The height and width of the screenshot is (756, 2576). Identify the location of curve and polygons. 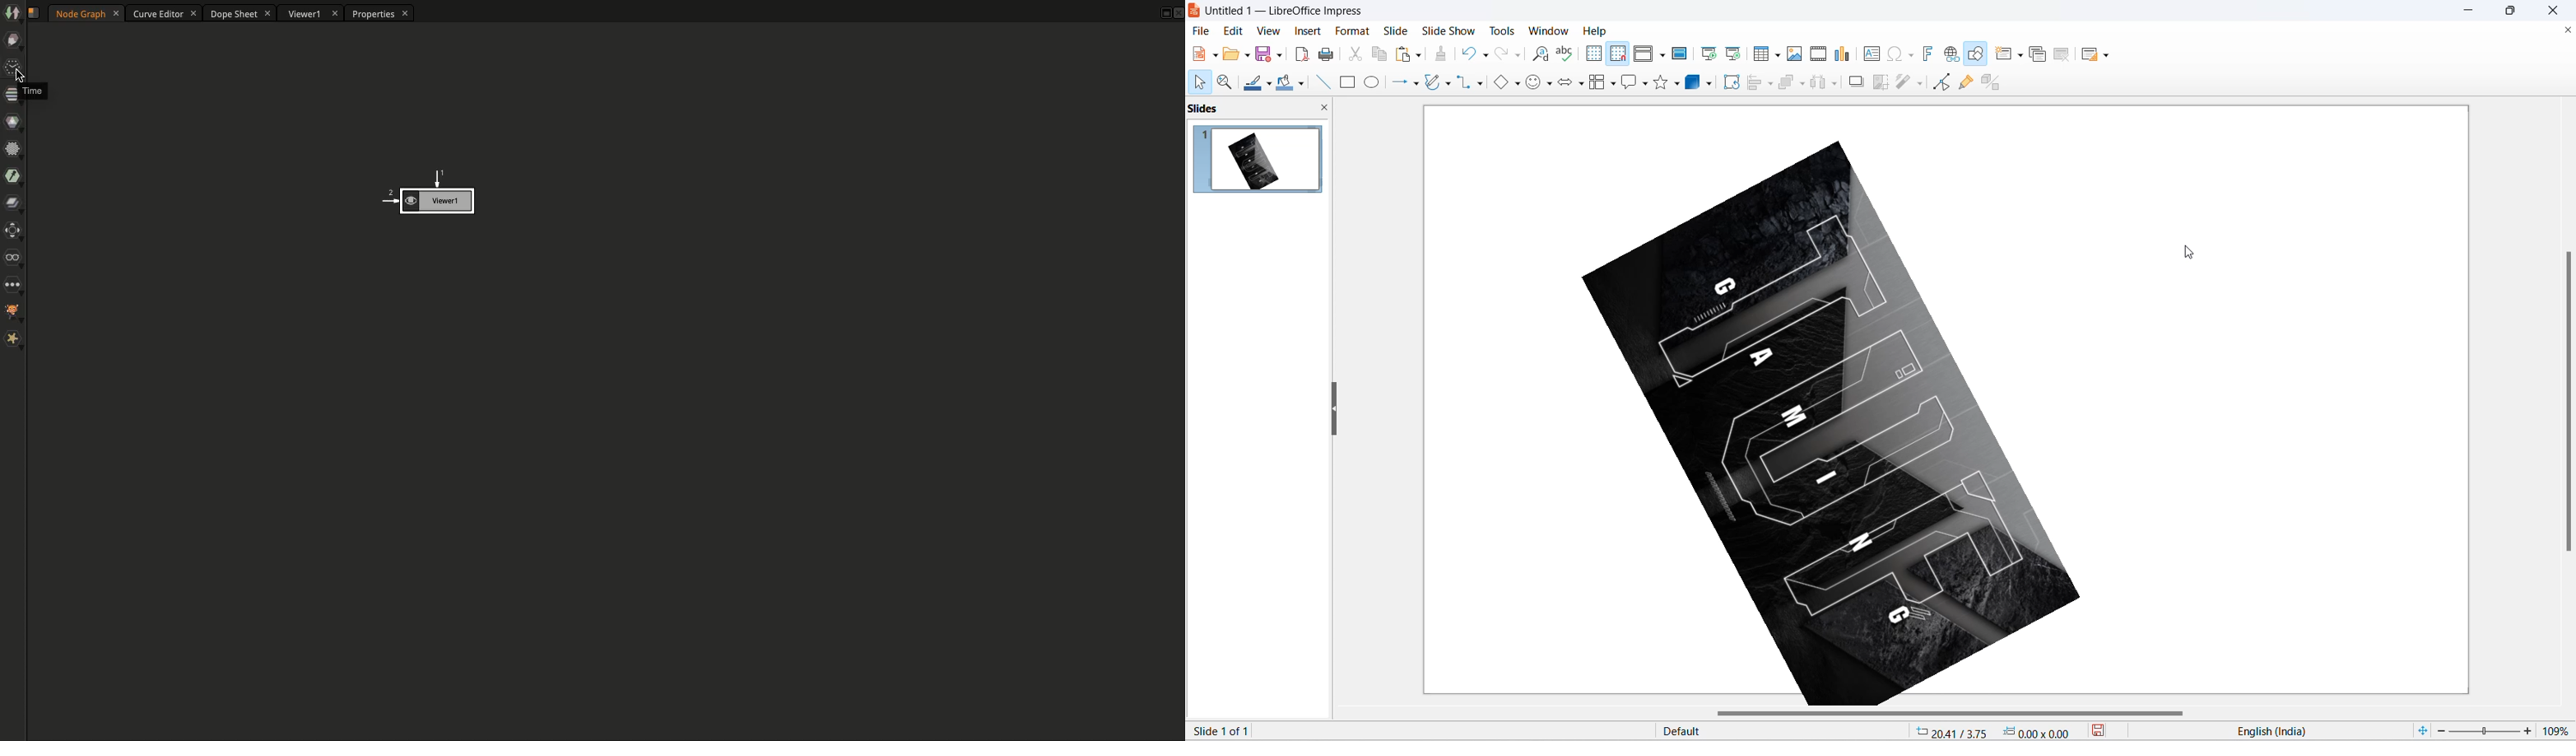
(1448, 85).